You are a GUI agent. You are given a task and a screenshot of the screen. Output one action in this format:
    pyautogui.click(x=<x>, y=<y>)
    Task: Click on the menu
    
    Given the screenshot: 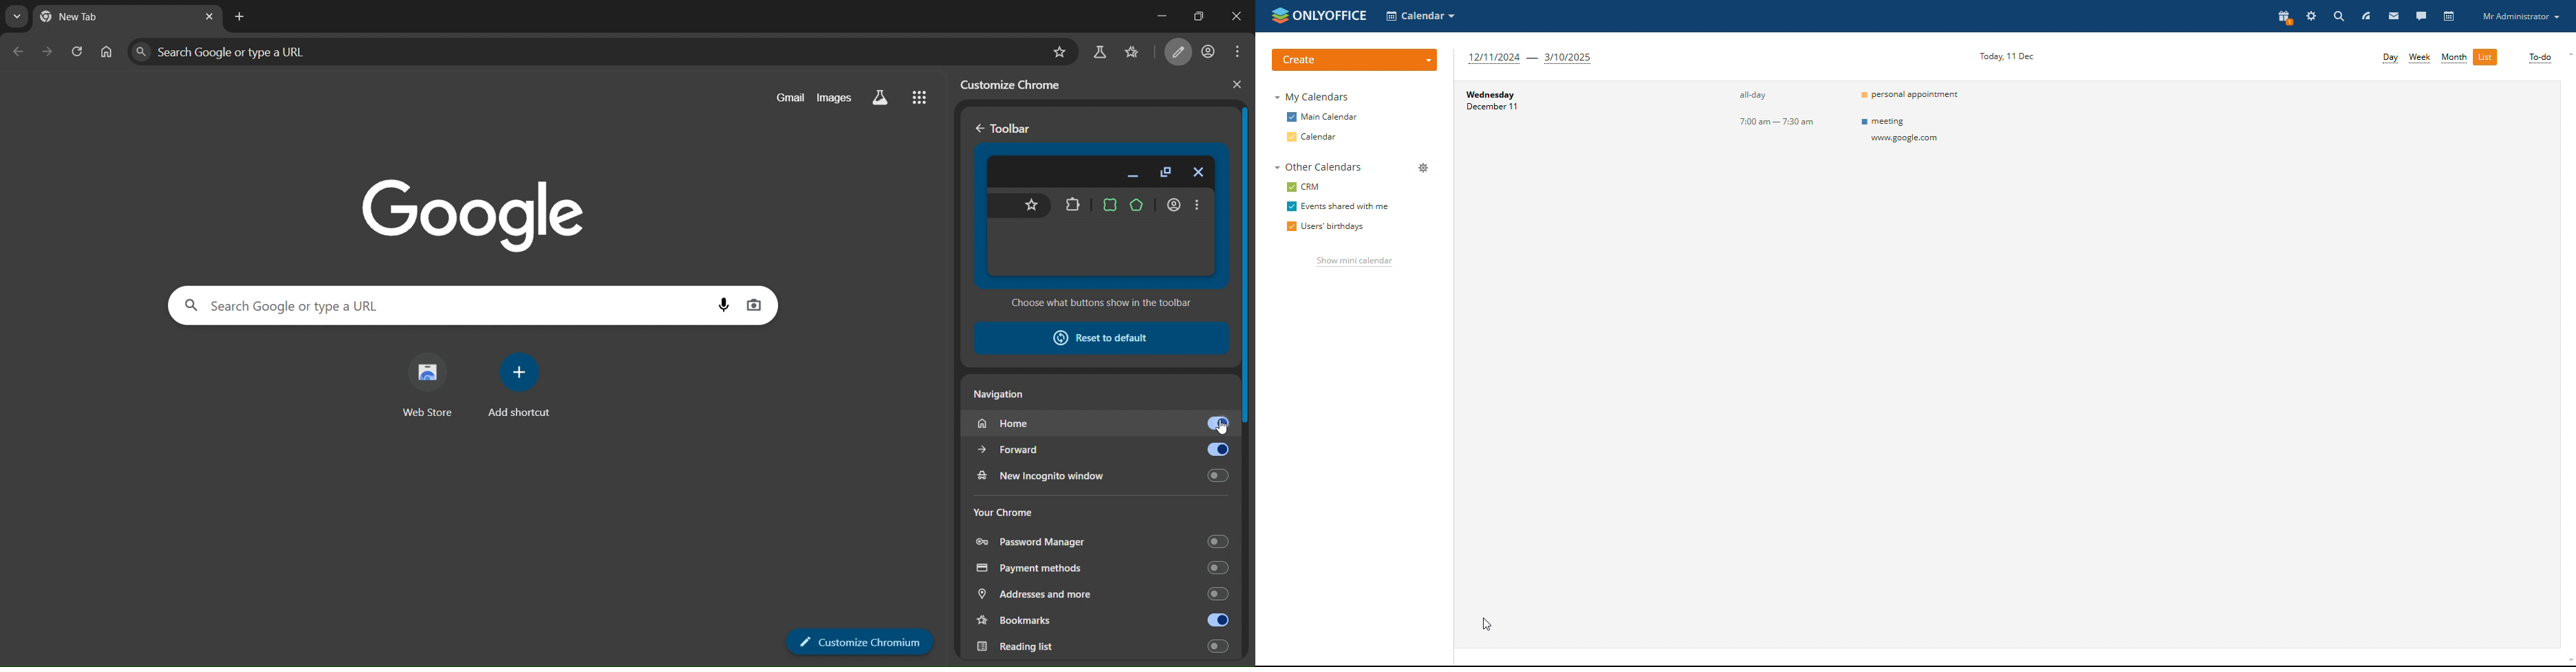 What is the action you would take?
    pyautogui.click(x=1243, y=50)
    